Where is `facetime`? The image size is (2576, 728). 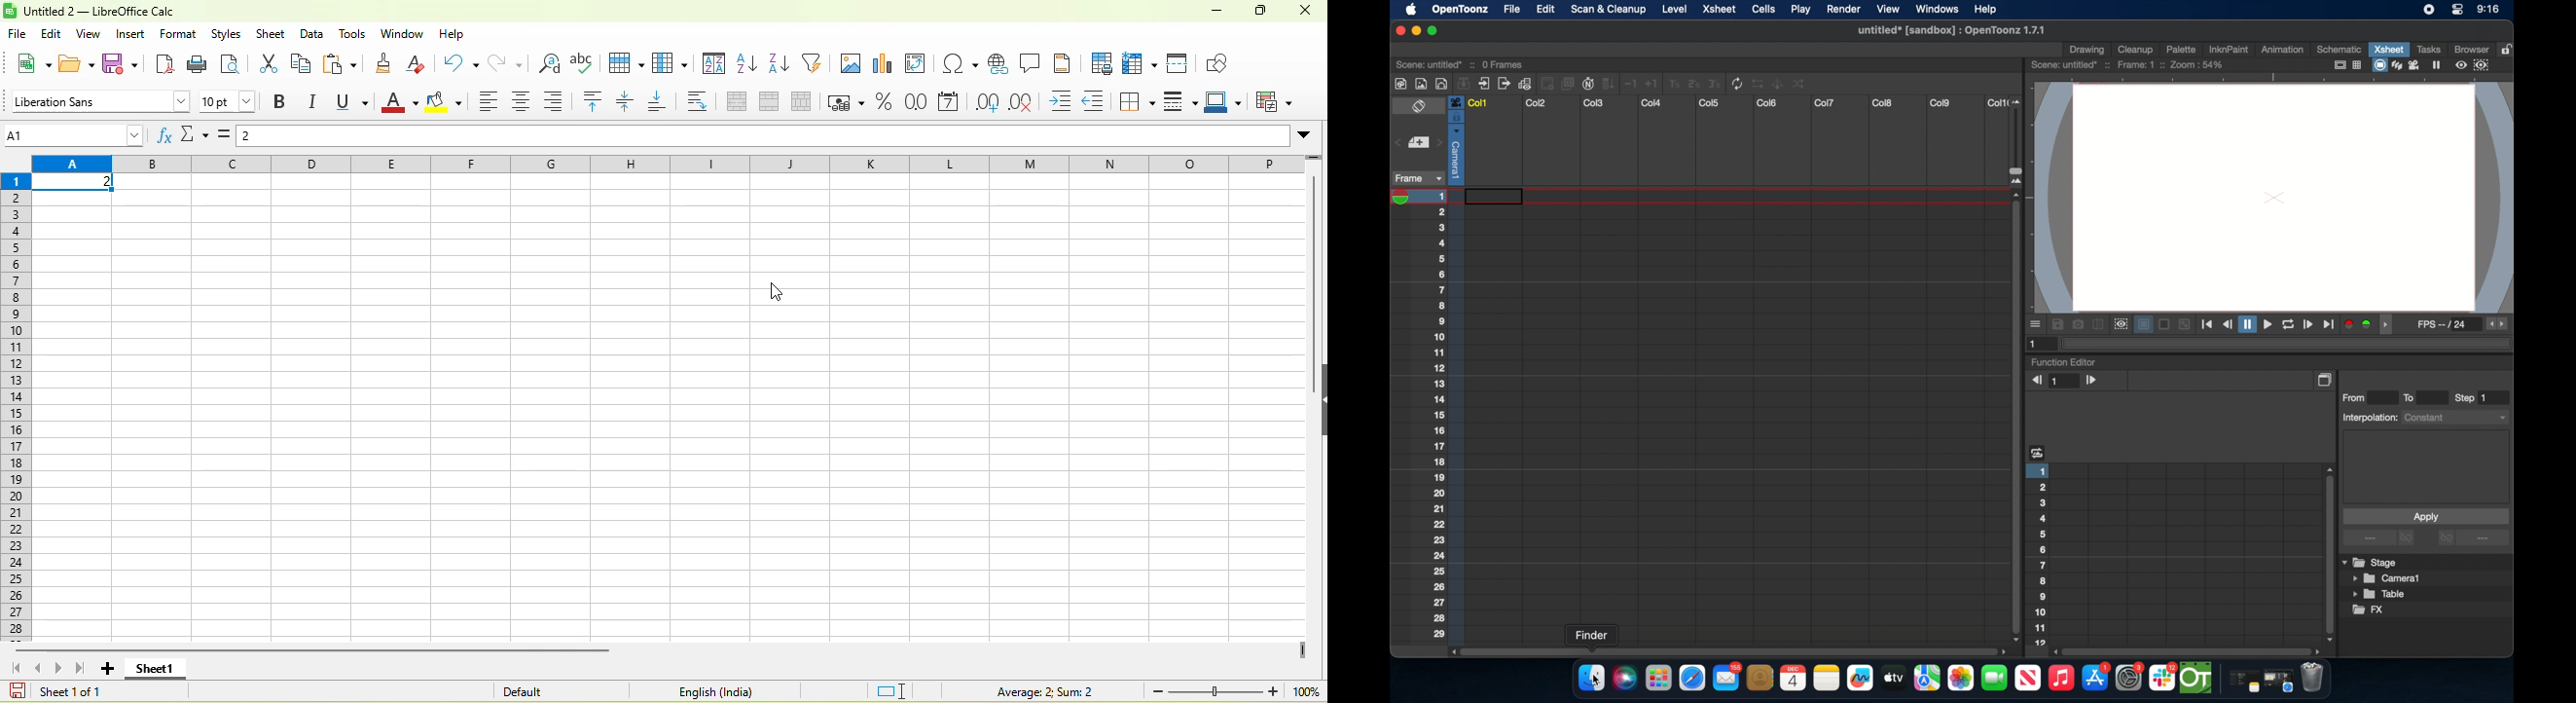
facetime is located at coordinates (1995, 676).